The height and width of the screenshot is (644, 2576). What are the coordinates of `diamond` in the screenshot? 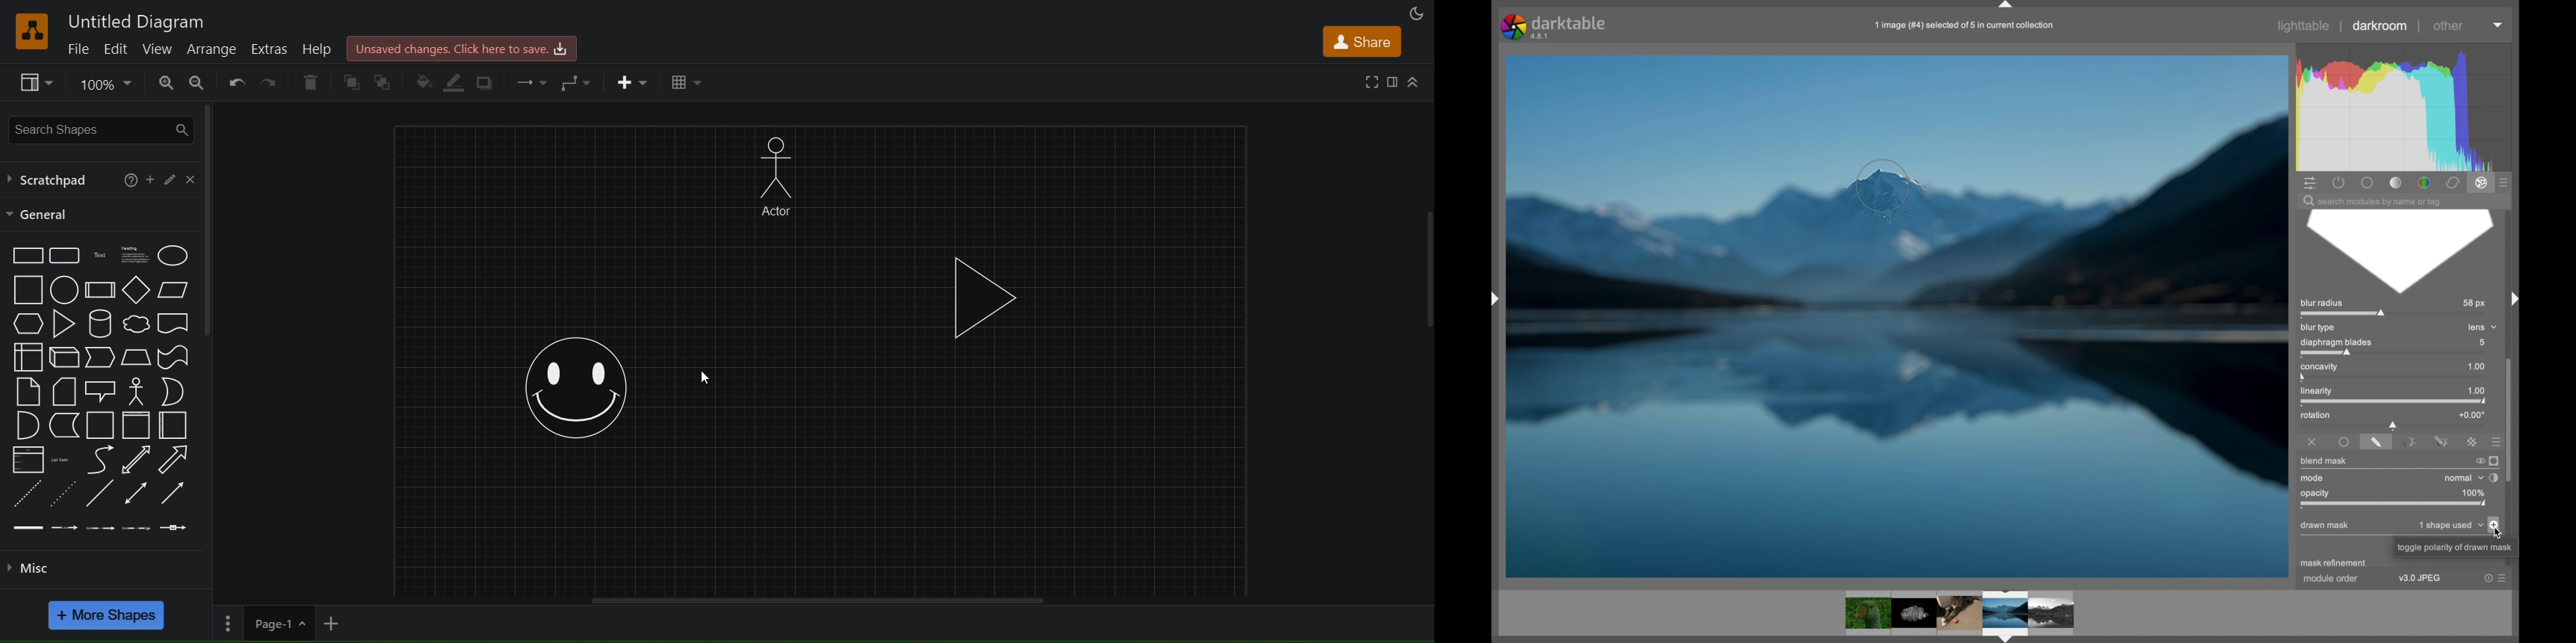 It's located at (133, 290).